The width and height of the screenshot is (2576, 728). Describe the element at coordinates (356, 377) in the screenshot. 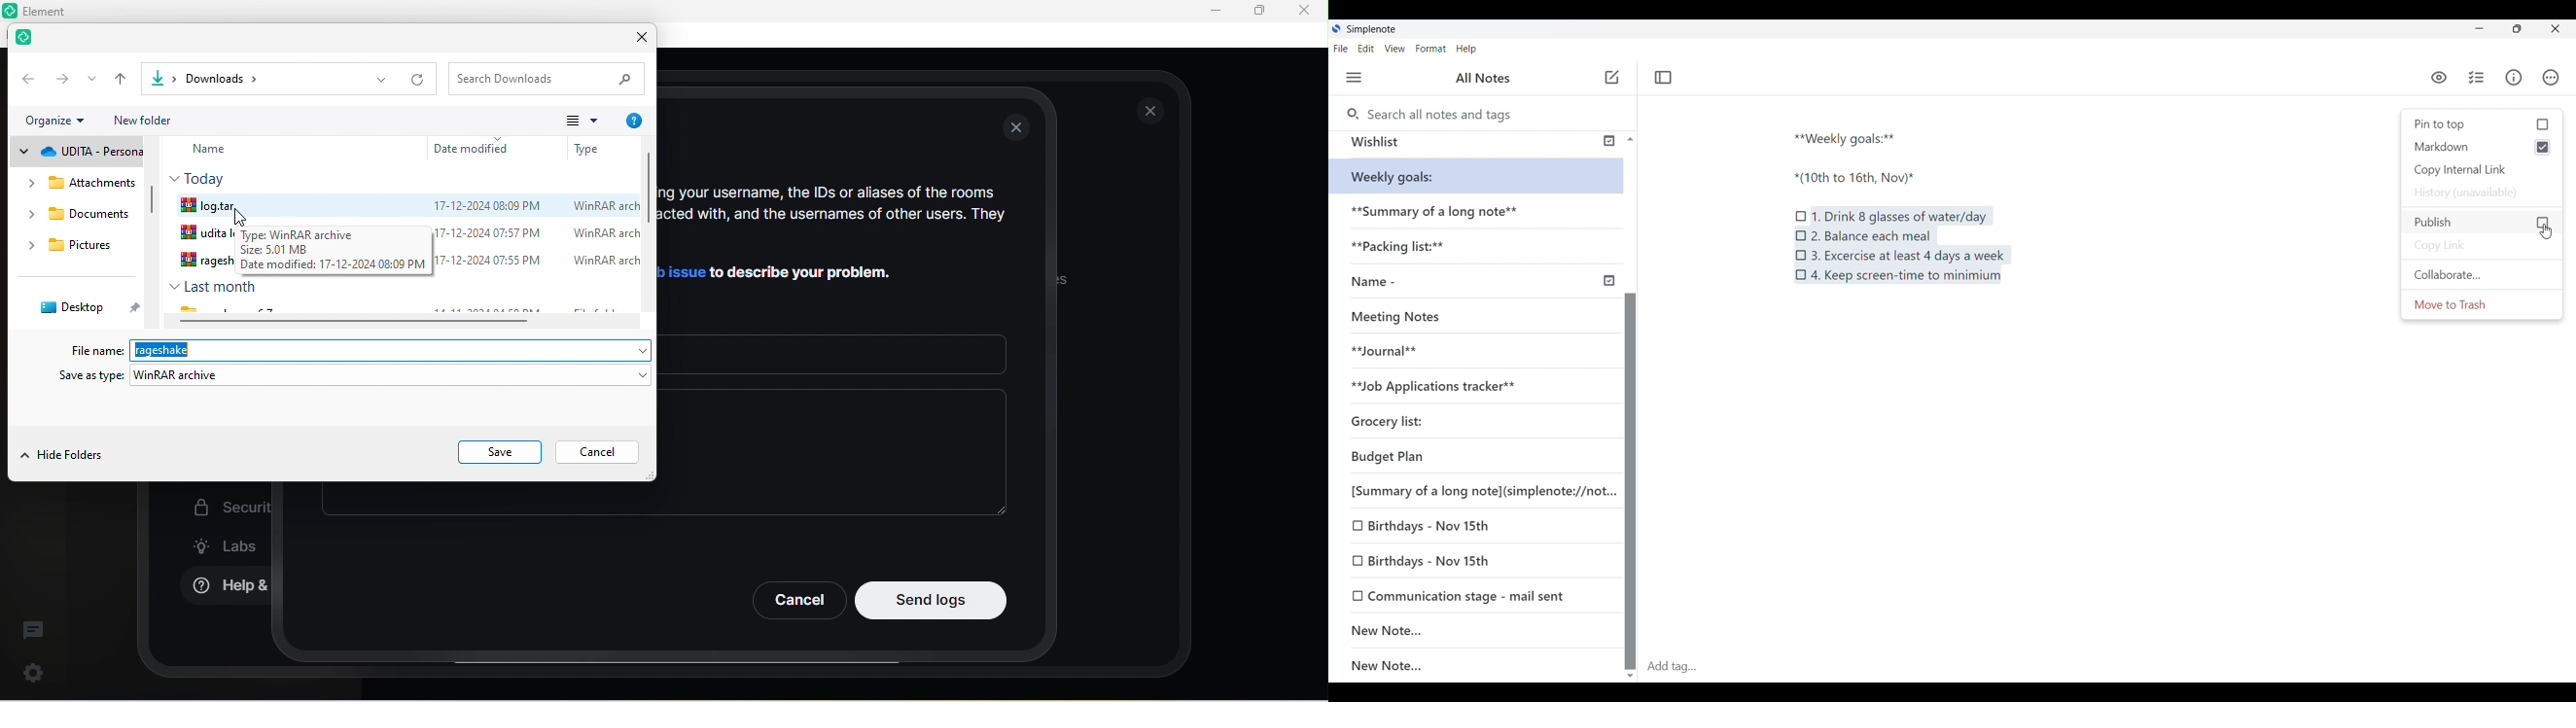

I see `save as` at that location.